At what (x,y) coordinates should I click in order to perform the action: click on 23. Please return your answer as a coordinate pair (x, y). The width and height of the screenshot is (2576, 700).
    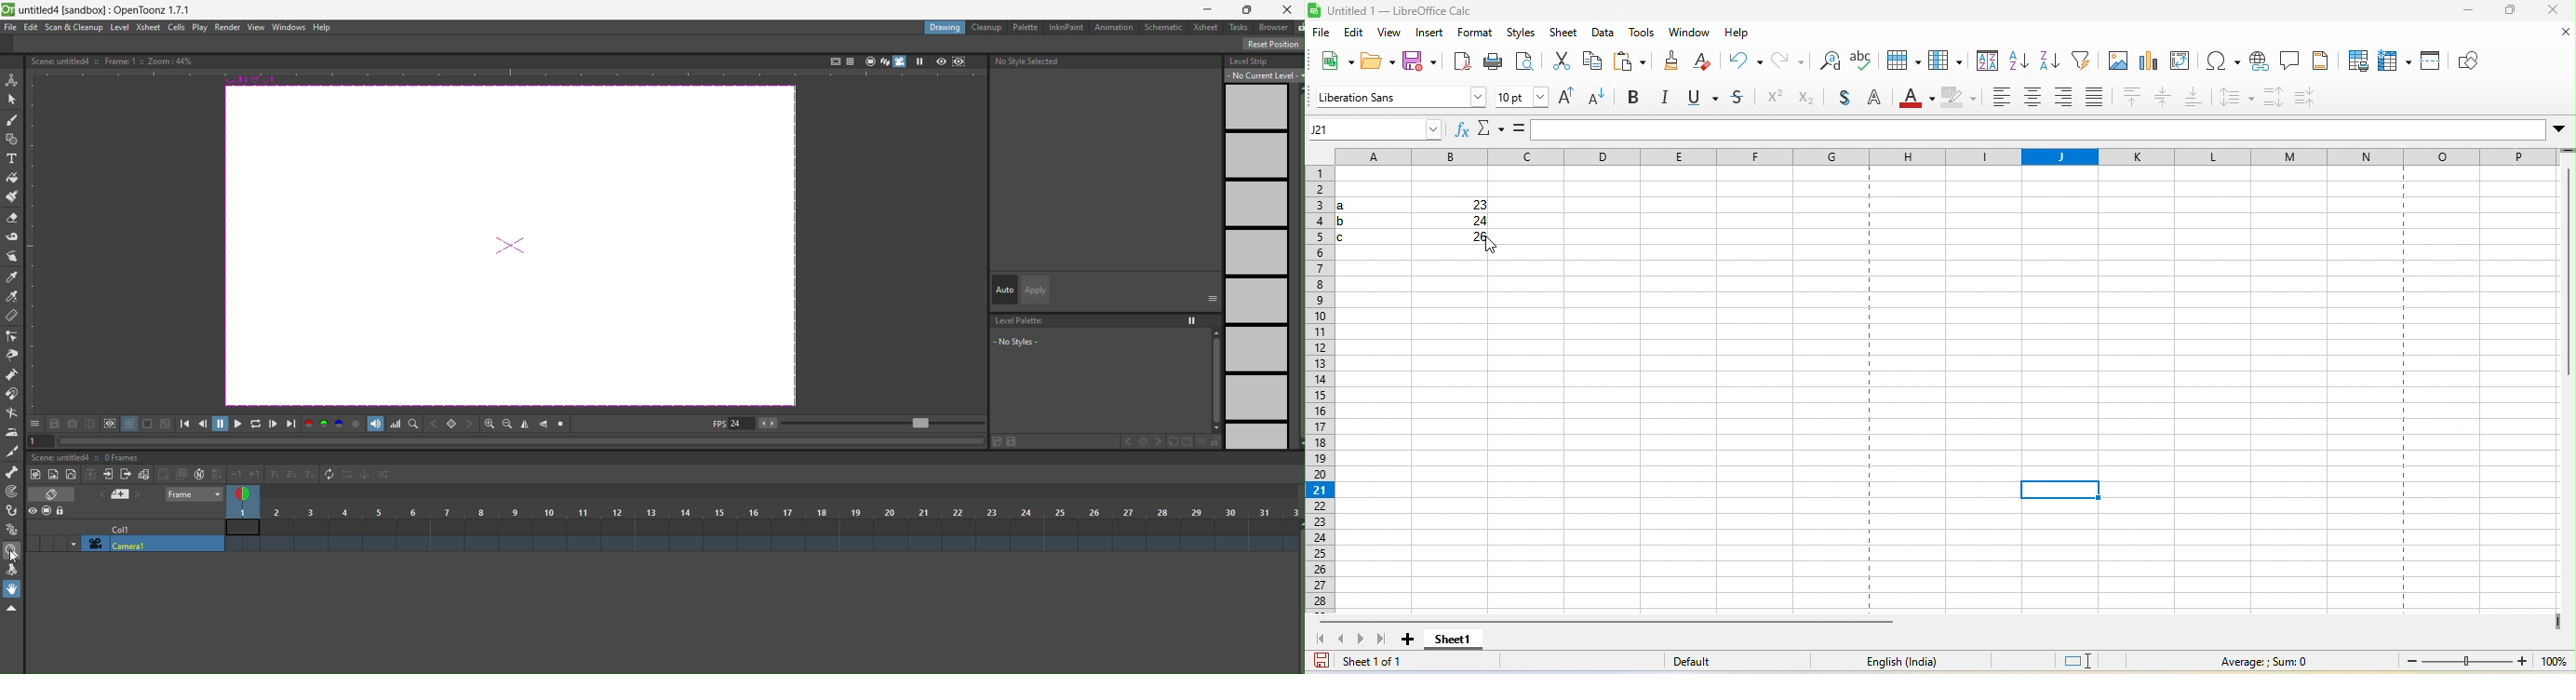
    Looking at the image, I should click on (1471, 207).